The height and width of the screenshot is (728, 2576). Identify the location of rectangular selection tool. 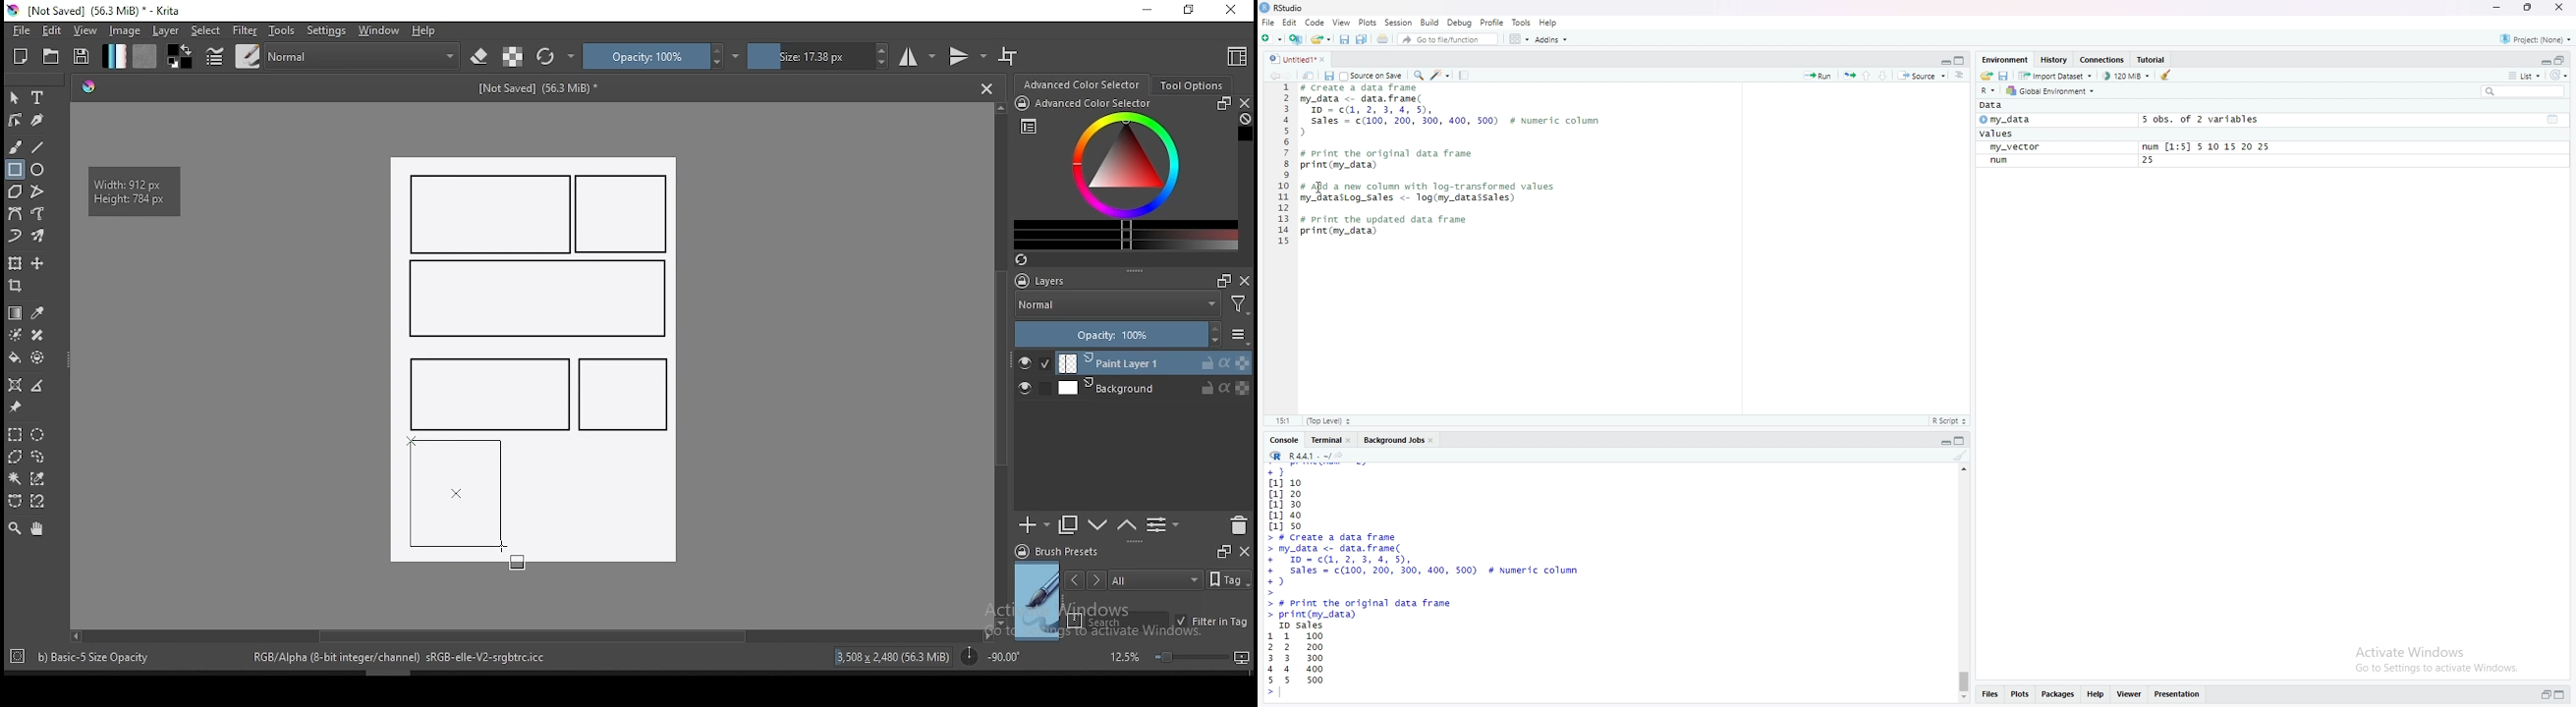
(14, 434).